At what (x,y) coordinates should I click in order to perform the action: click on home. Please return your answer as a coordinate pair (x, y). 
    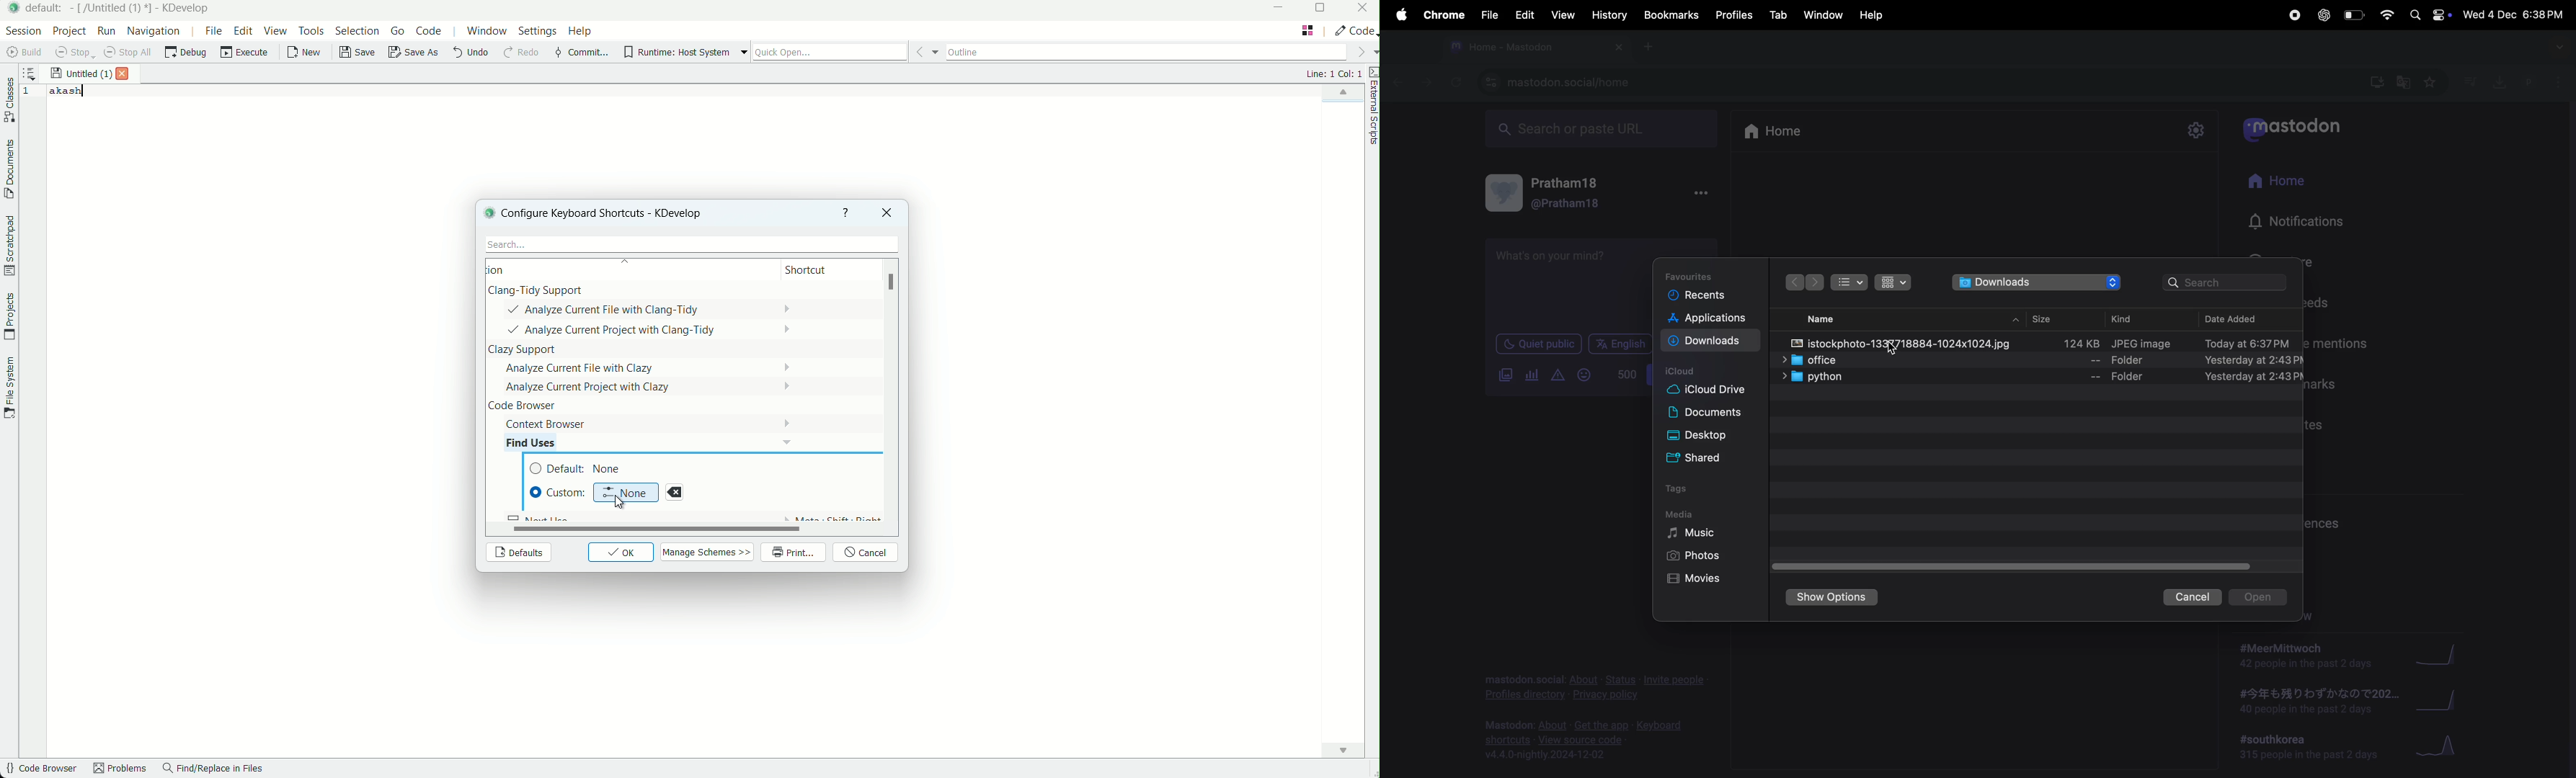
    Looking at the image, I should click on (2282, 184).